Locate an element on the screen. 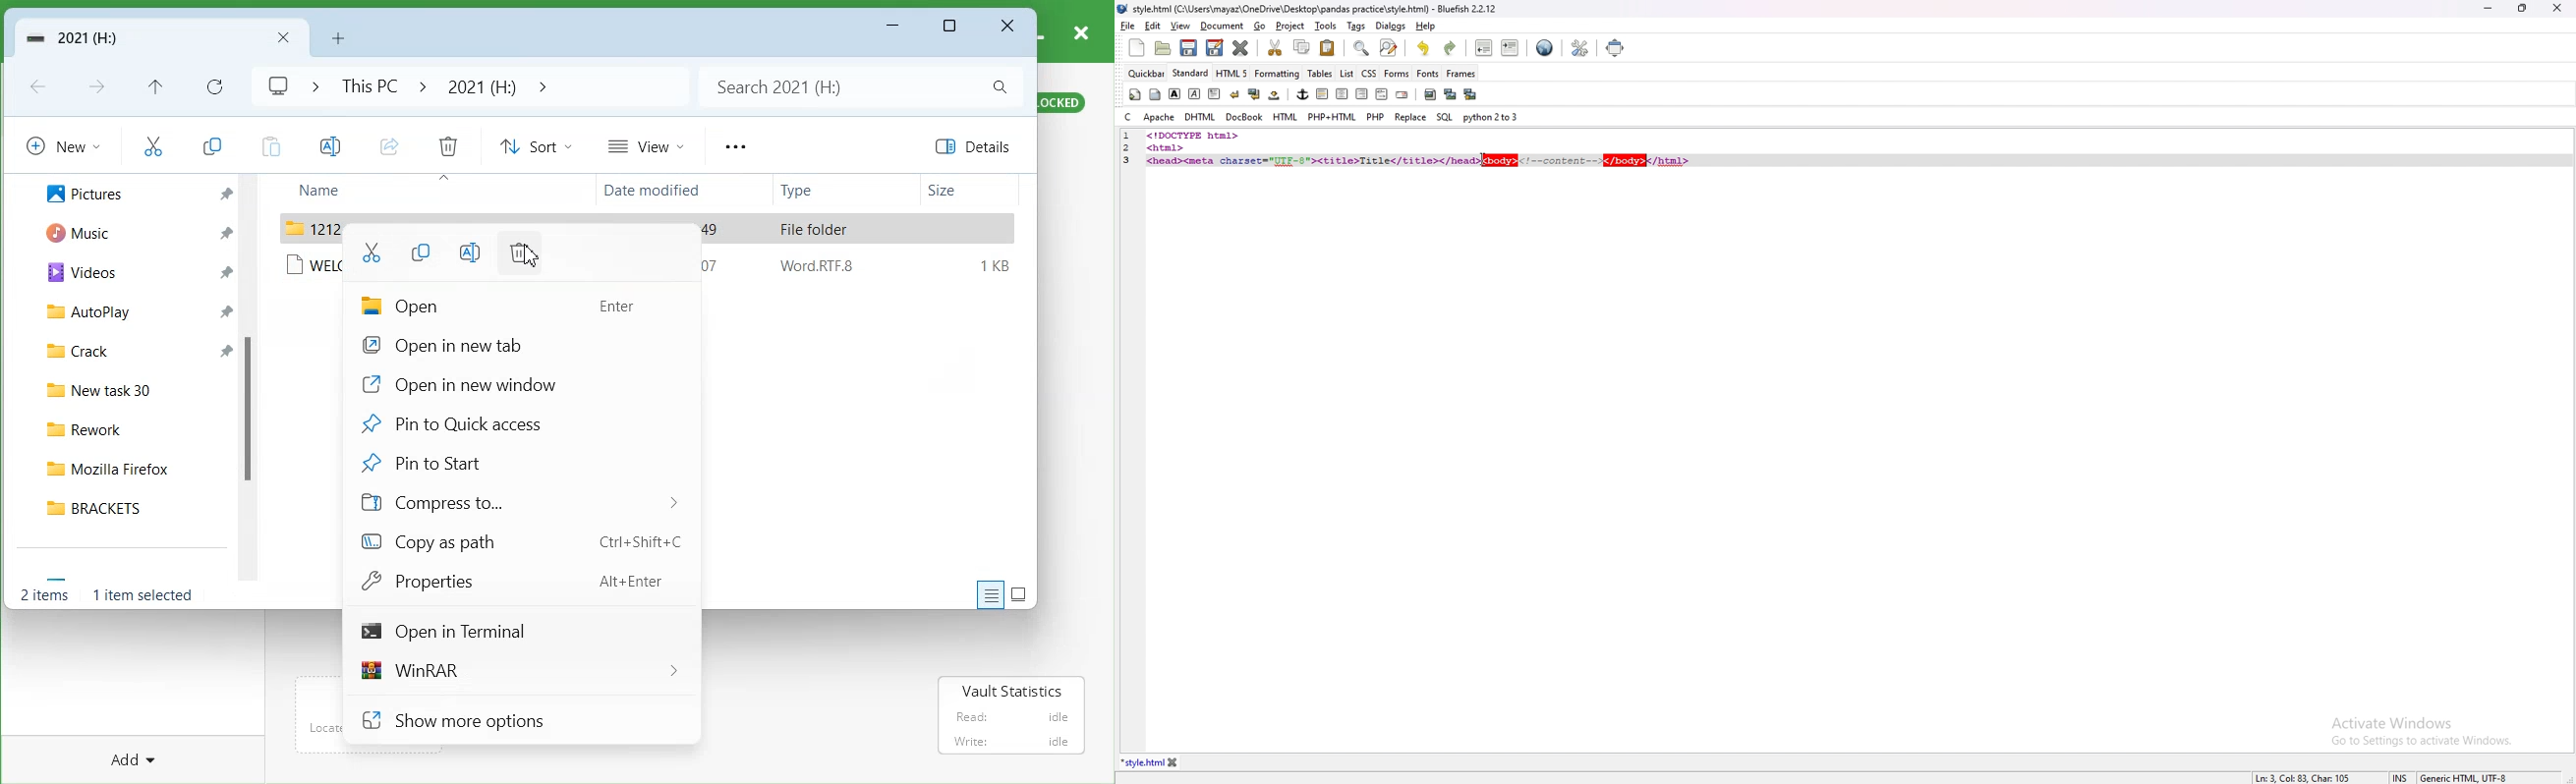  File folder is located at coordinates (817, 229).